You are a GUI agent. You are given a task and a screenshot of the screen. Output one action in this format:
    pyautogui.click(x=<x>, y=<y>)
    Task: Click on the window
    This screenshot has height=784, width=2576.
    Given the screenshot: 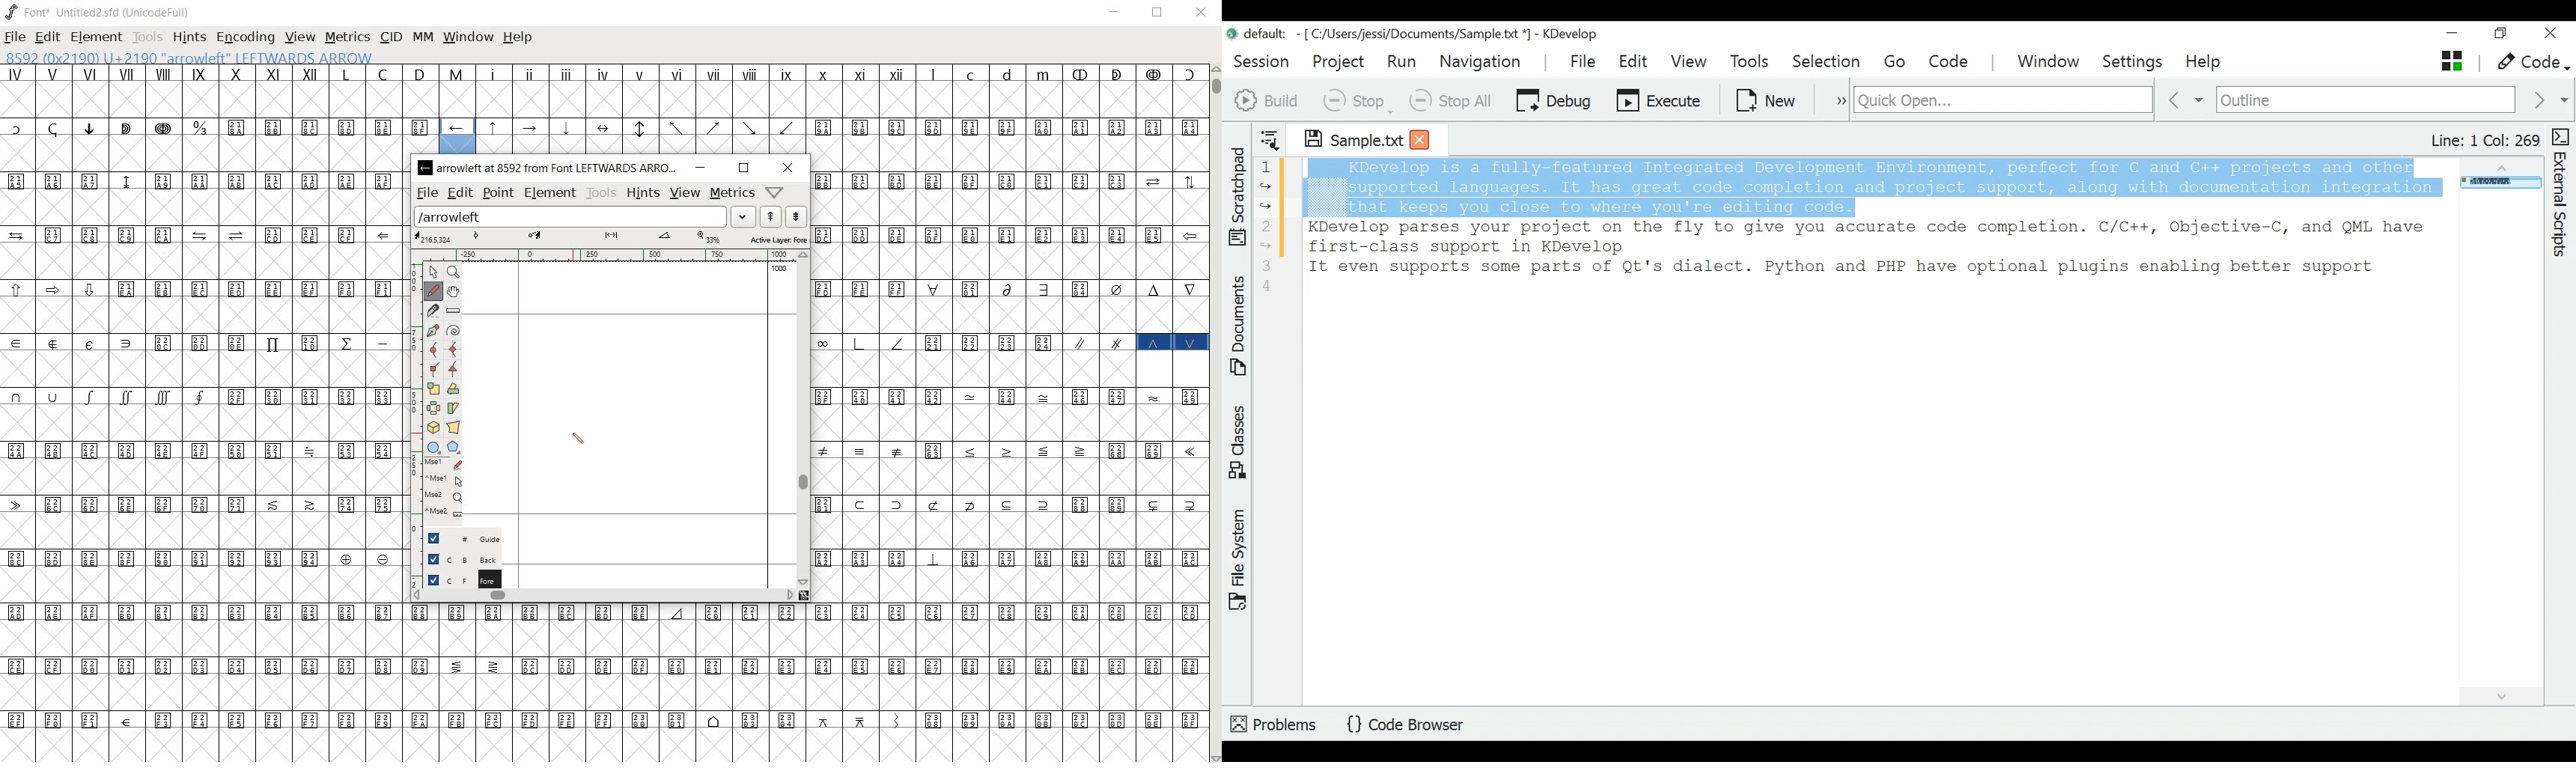 What is the action you would take?
    pyautogui.click(x=469, y=37)
    